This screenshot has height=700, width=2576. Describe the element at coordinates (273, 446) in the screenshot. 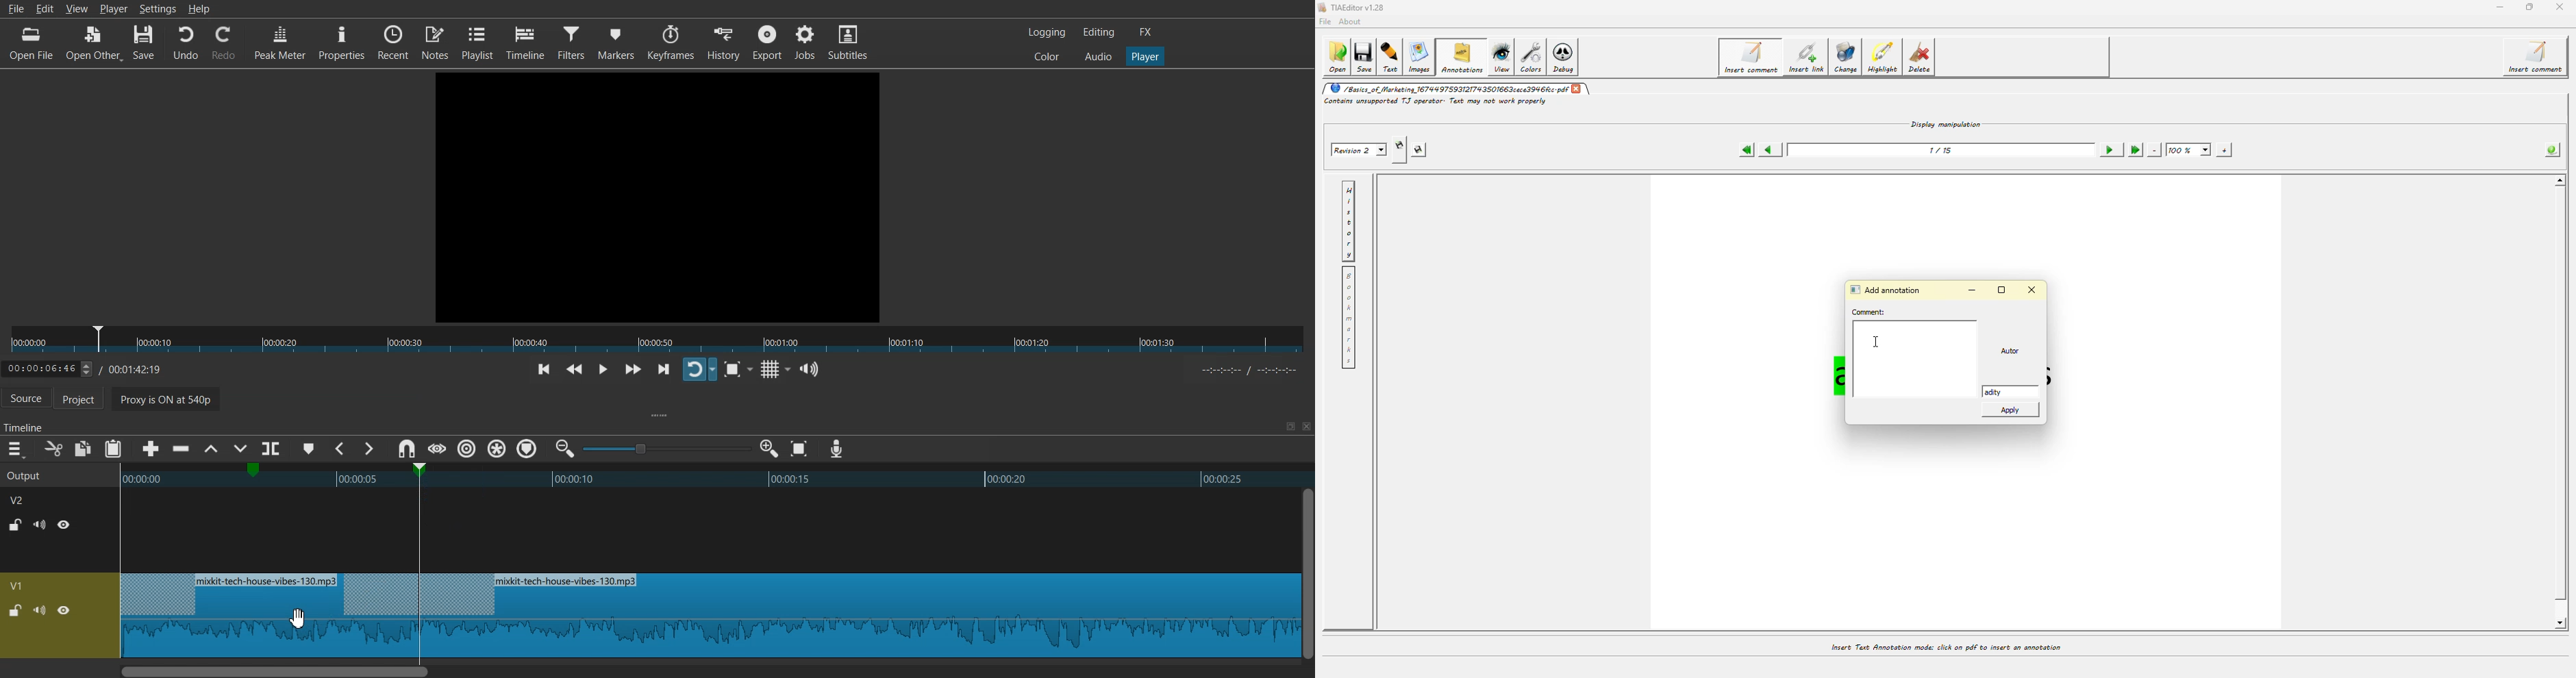

I see `Split at playhead` at that location.